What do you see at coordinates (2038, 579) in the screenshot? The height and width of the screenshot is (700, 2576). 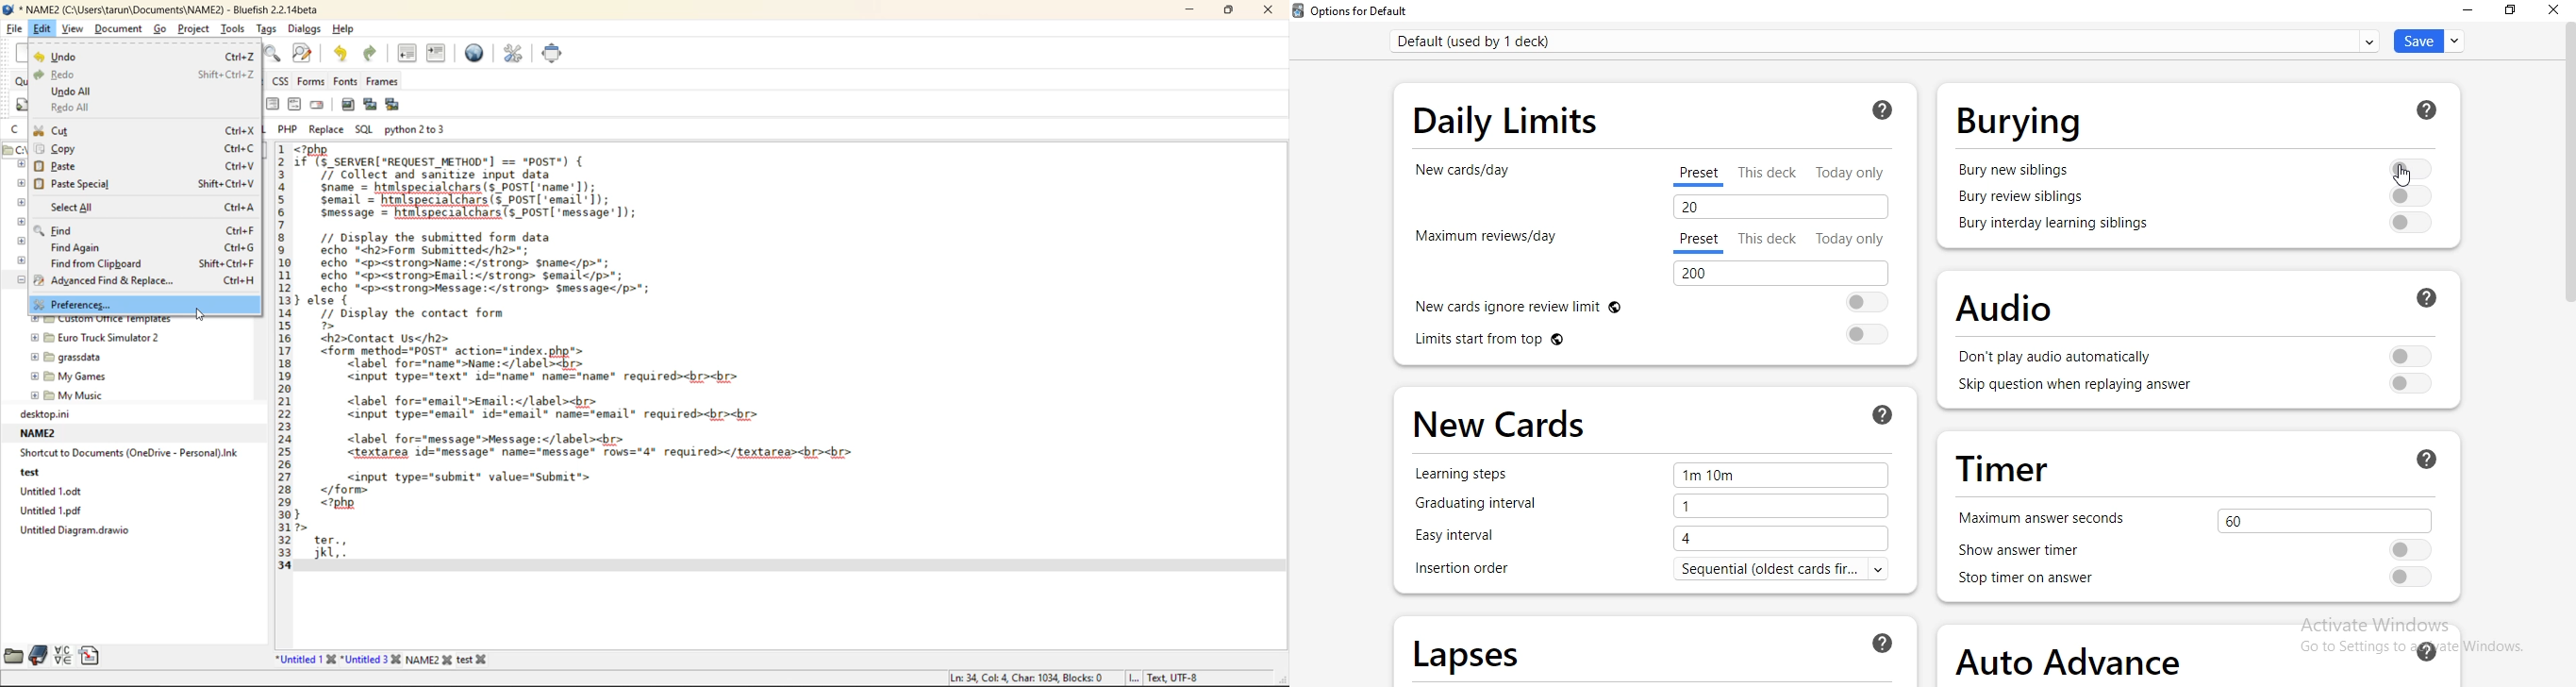 I see `stop timer on answer` at bounding box center [2038, 579].